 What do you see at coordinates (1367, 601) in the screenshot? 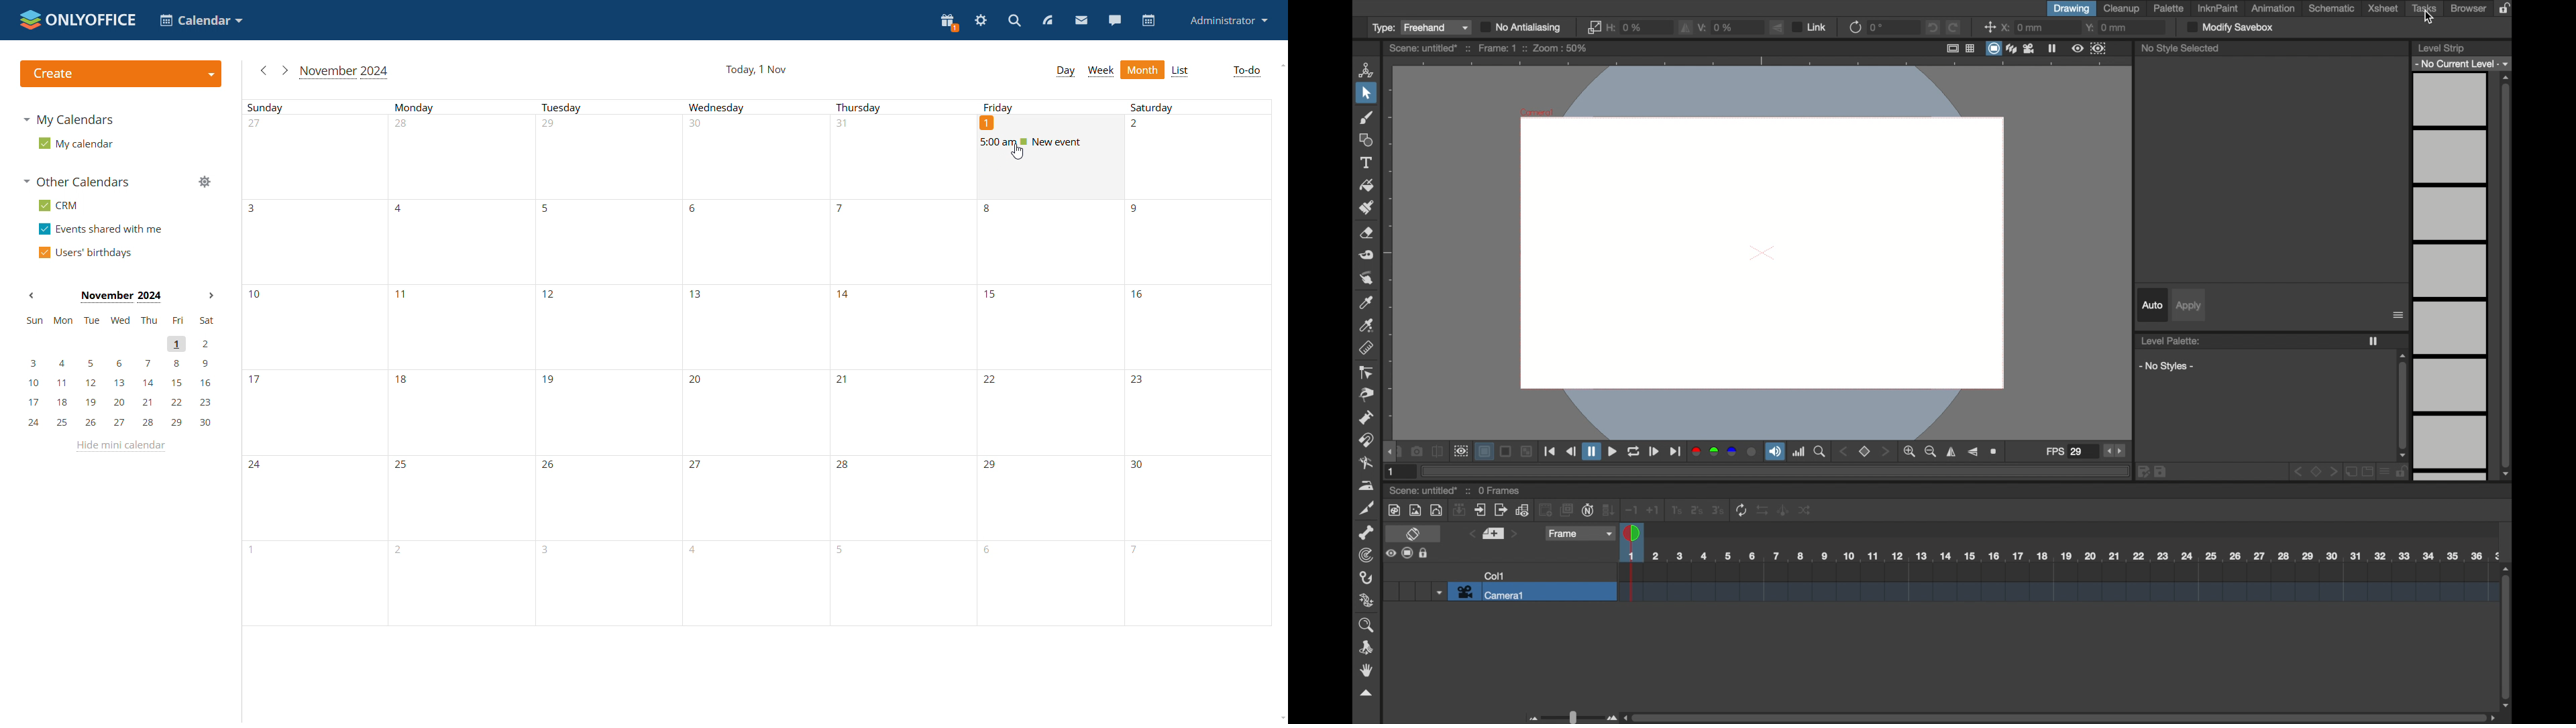
I see `plastic tool` at bounding box center [1367, 601].